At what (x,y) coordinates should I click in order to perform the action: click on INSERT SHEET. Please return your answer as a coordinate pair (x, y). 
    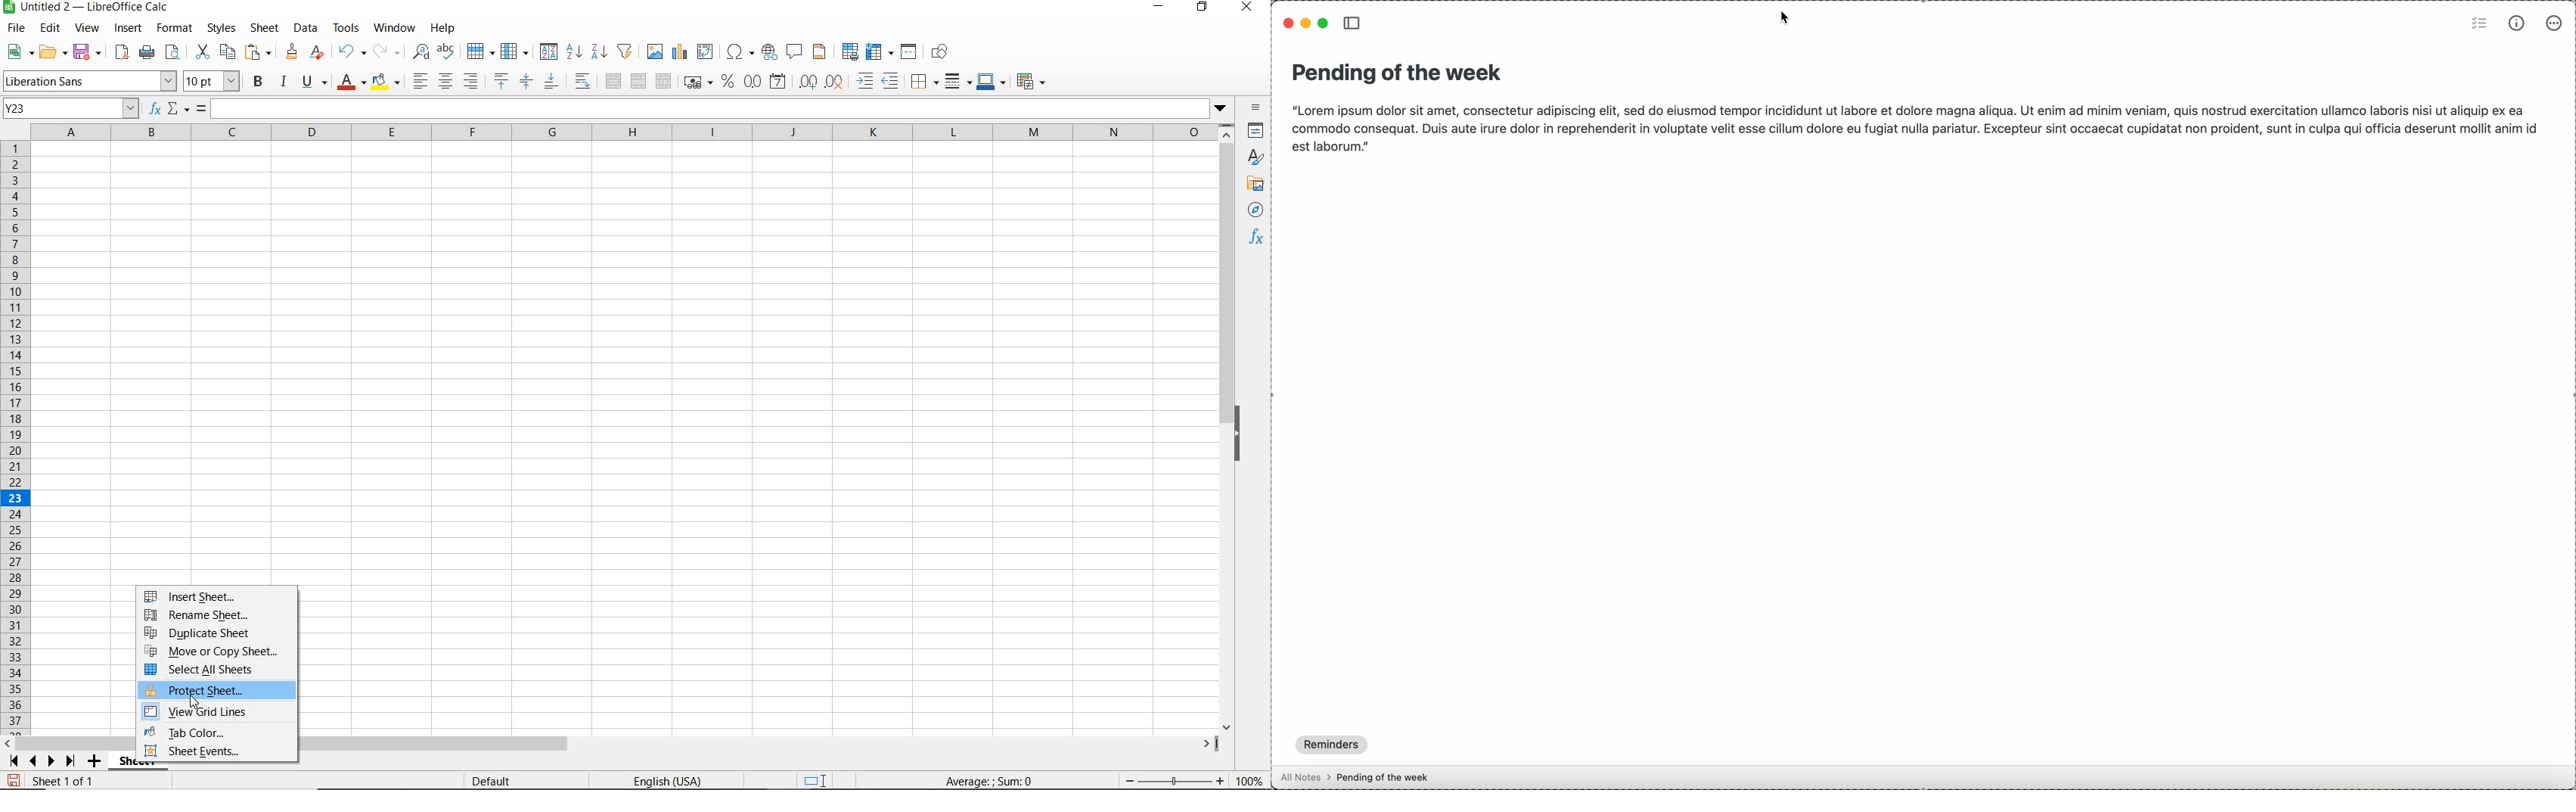
    Looking at the image, I should click on (219, 596).